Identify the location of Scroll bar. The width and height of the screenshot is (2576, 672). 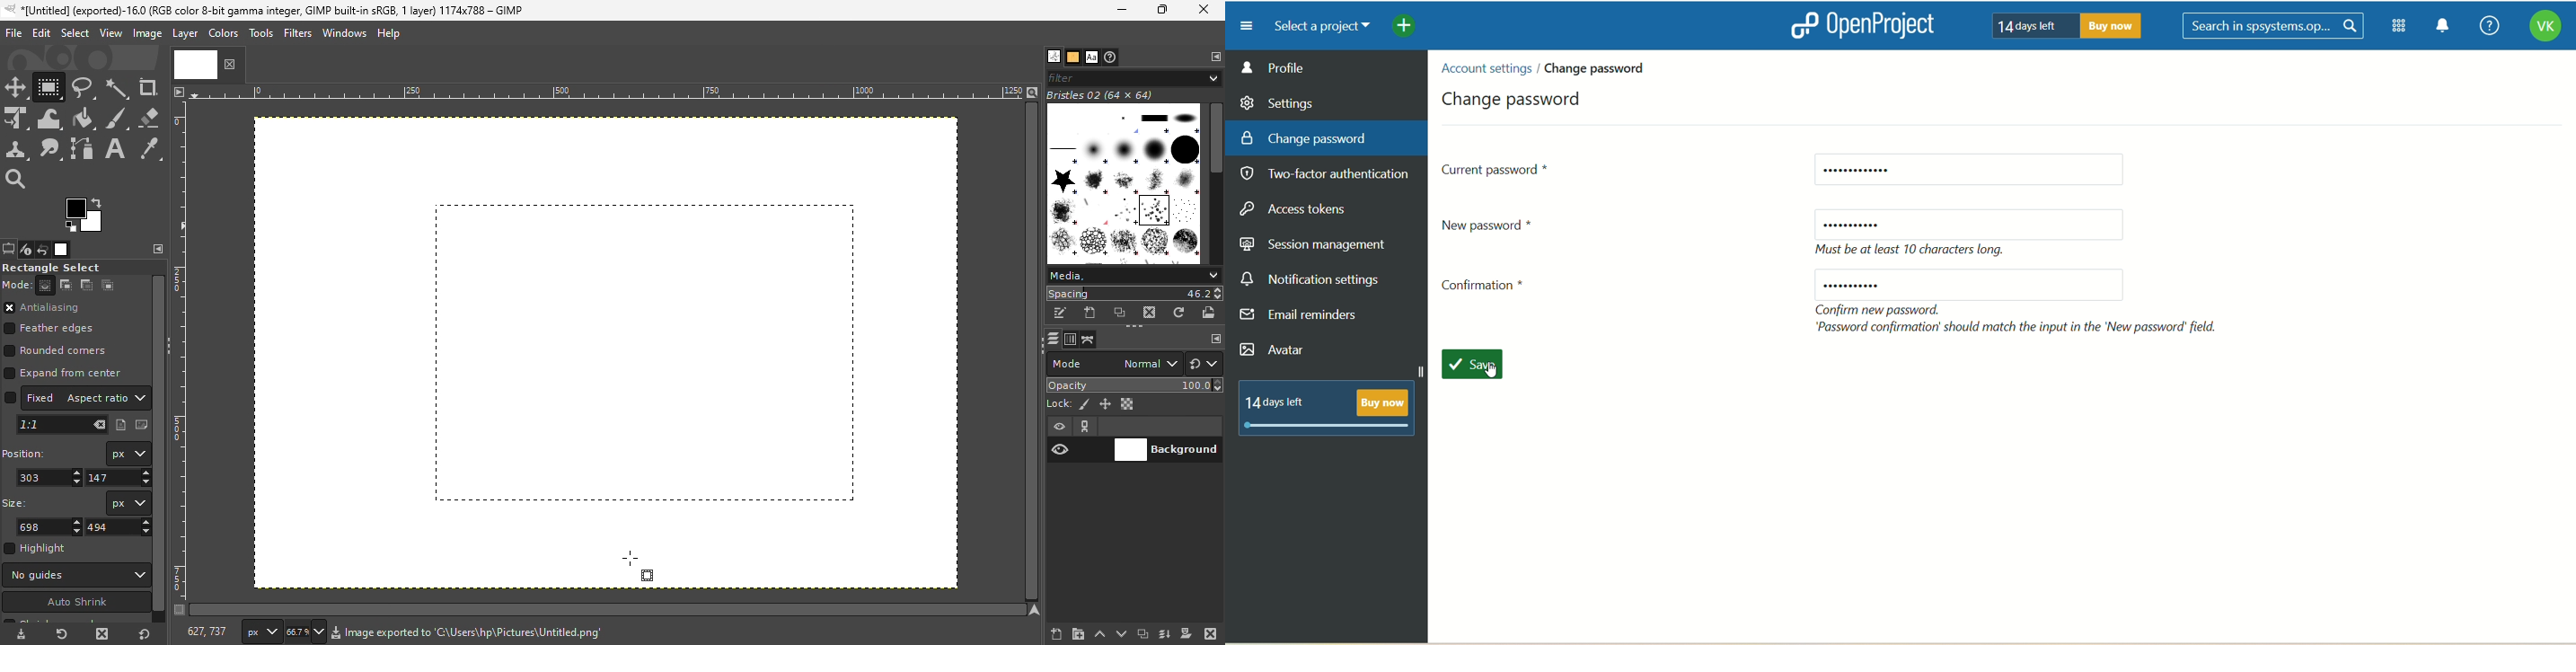
(159, 443).